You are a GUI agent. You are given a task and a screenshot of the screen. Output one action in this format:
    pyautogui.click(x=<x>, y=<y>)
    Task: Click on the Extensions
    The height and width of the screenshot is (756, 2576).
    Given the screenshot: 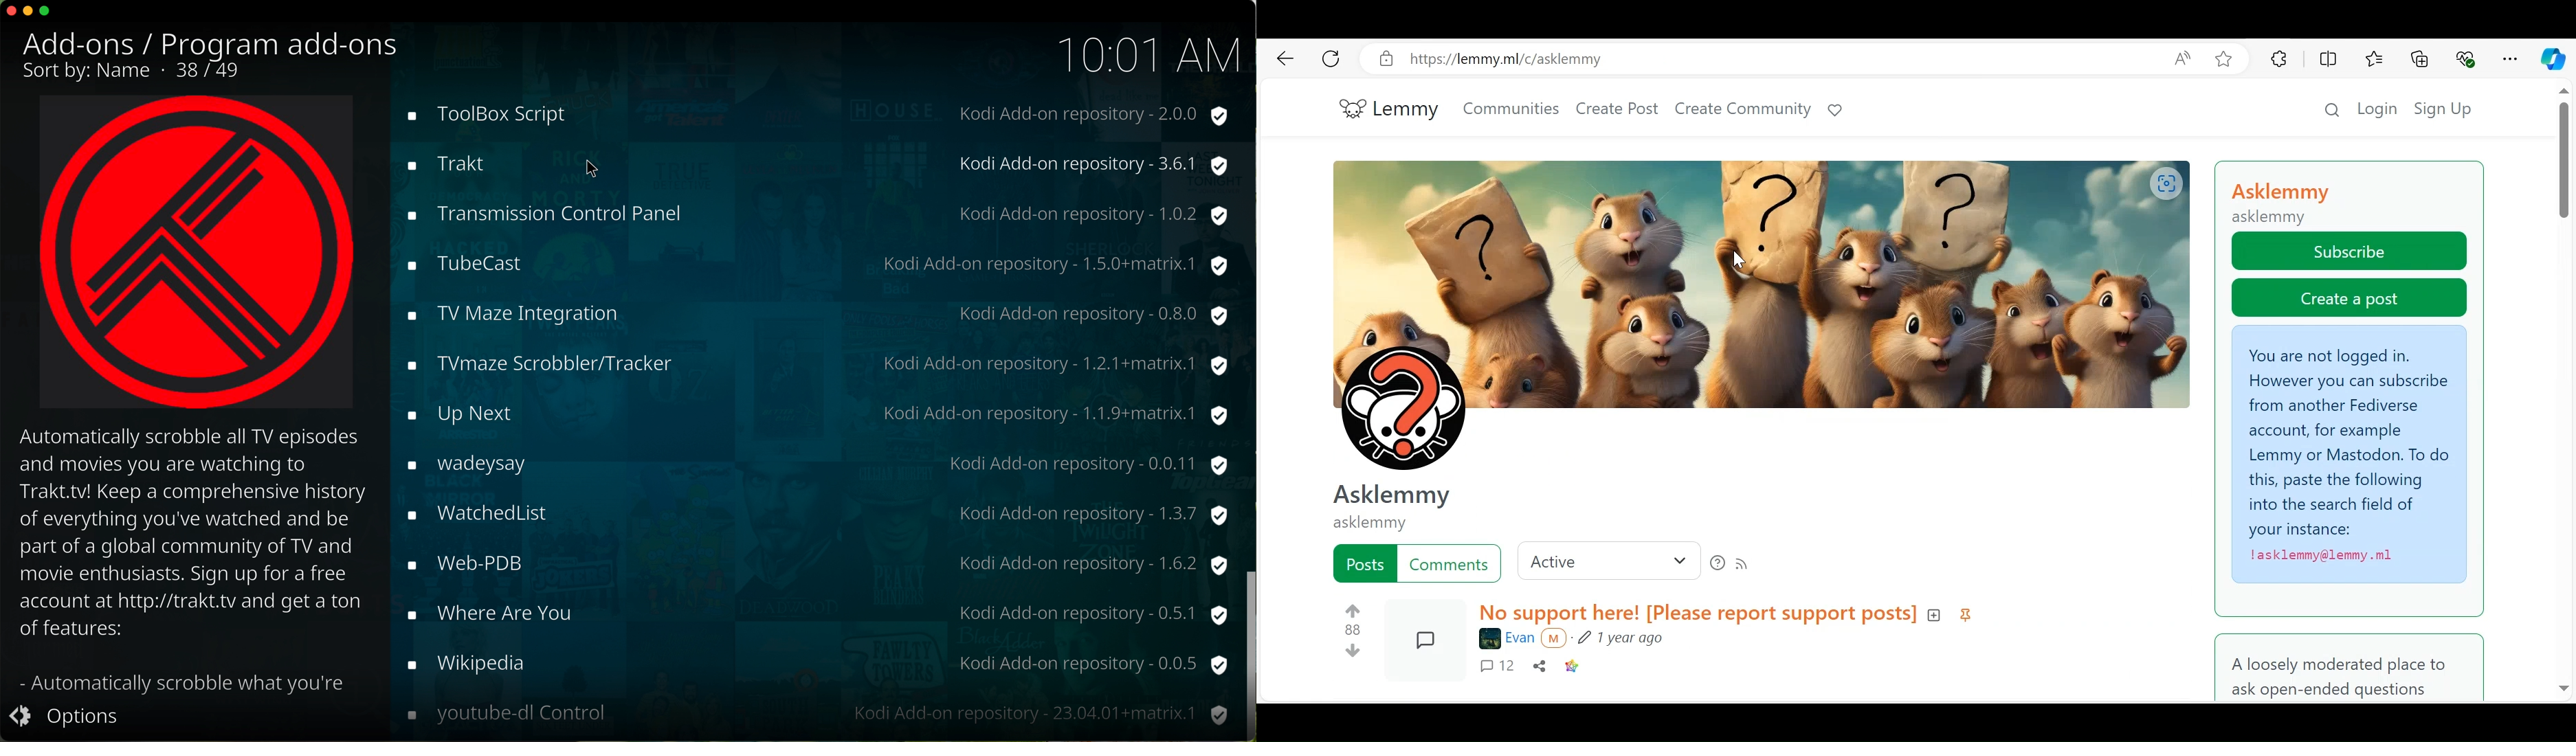 What is the action you would take?
    pyautogui.click(x=2278, y=60)
    